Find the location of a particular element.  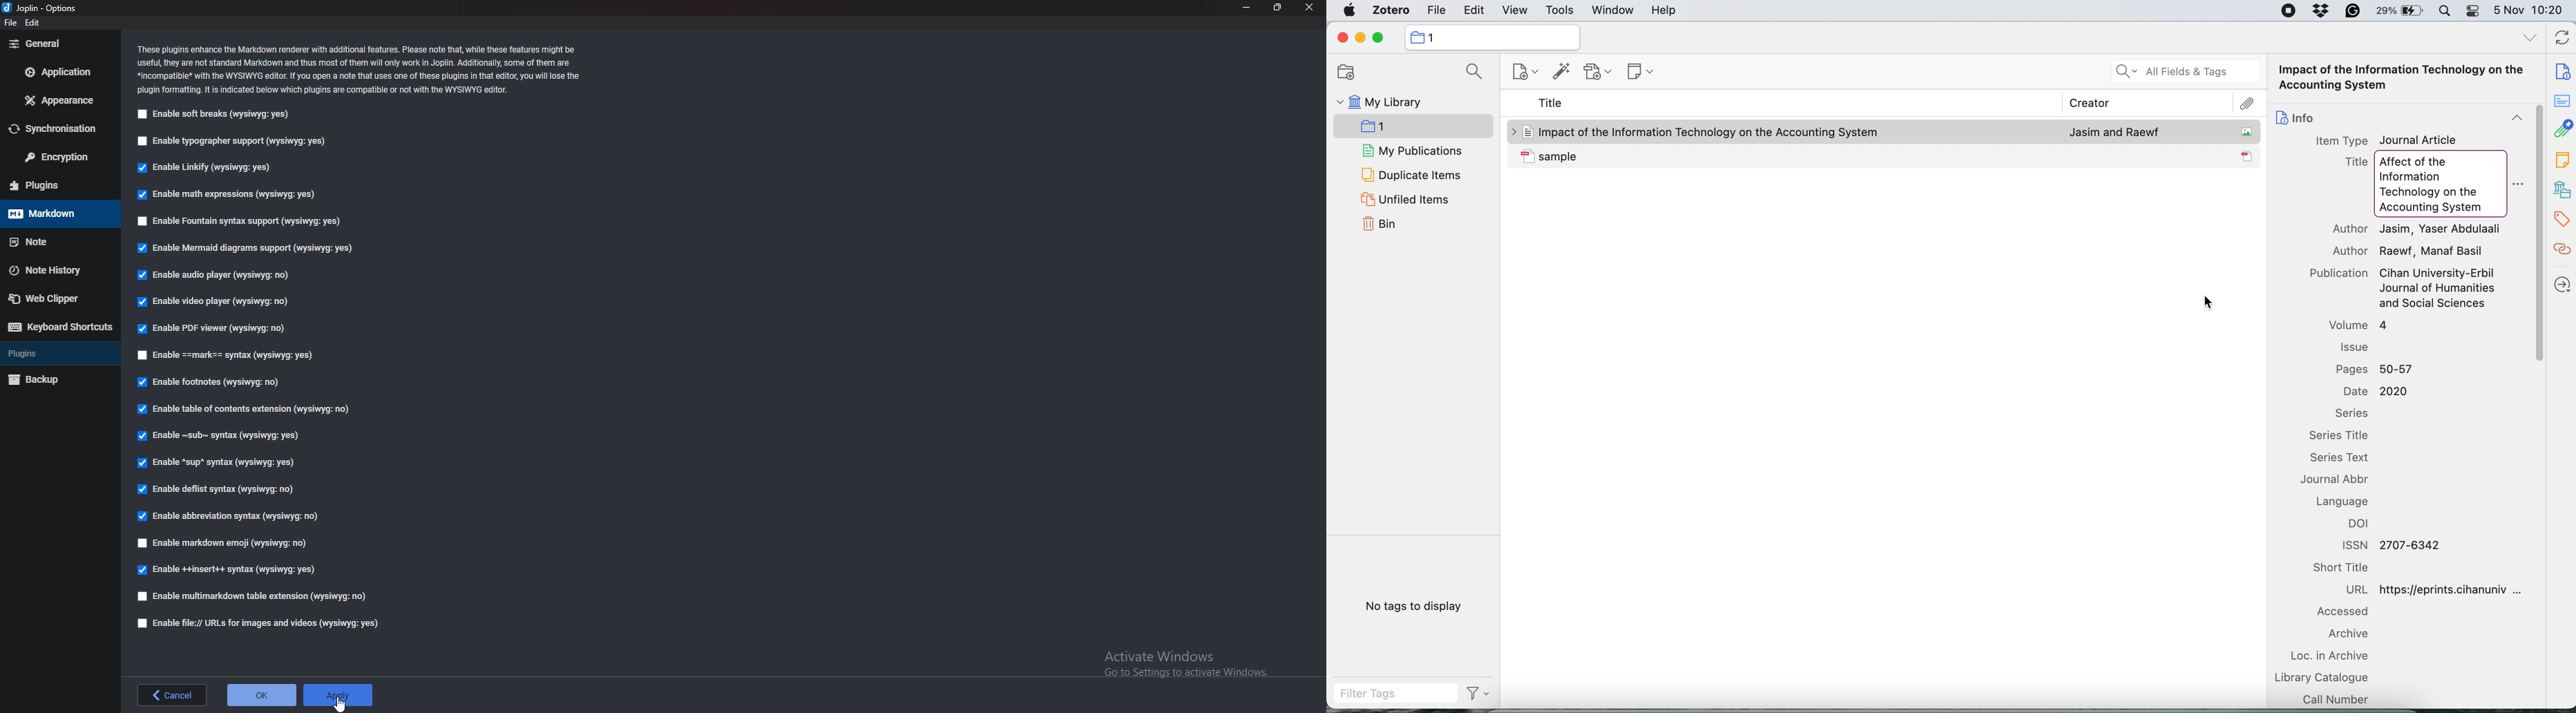

screen recorder is located at coordinates (2291, 10).